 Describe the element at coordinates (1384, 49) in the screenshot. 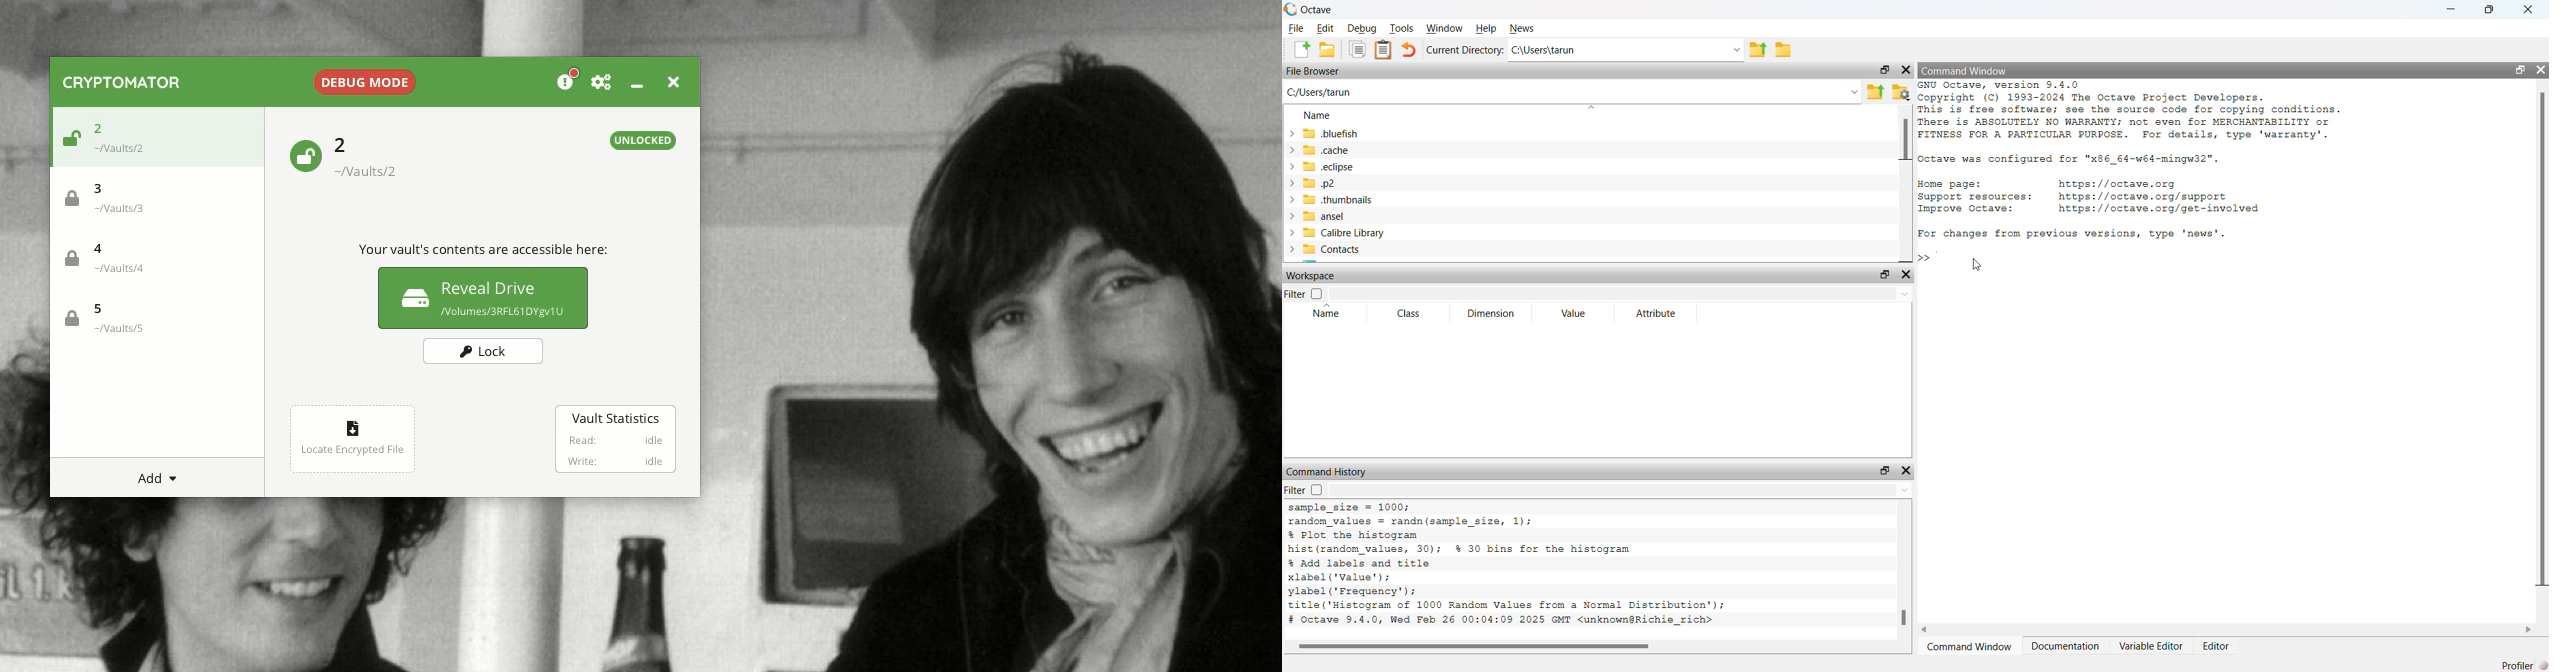

I see `clipboard` at that location.